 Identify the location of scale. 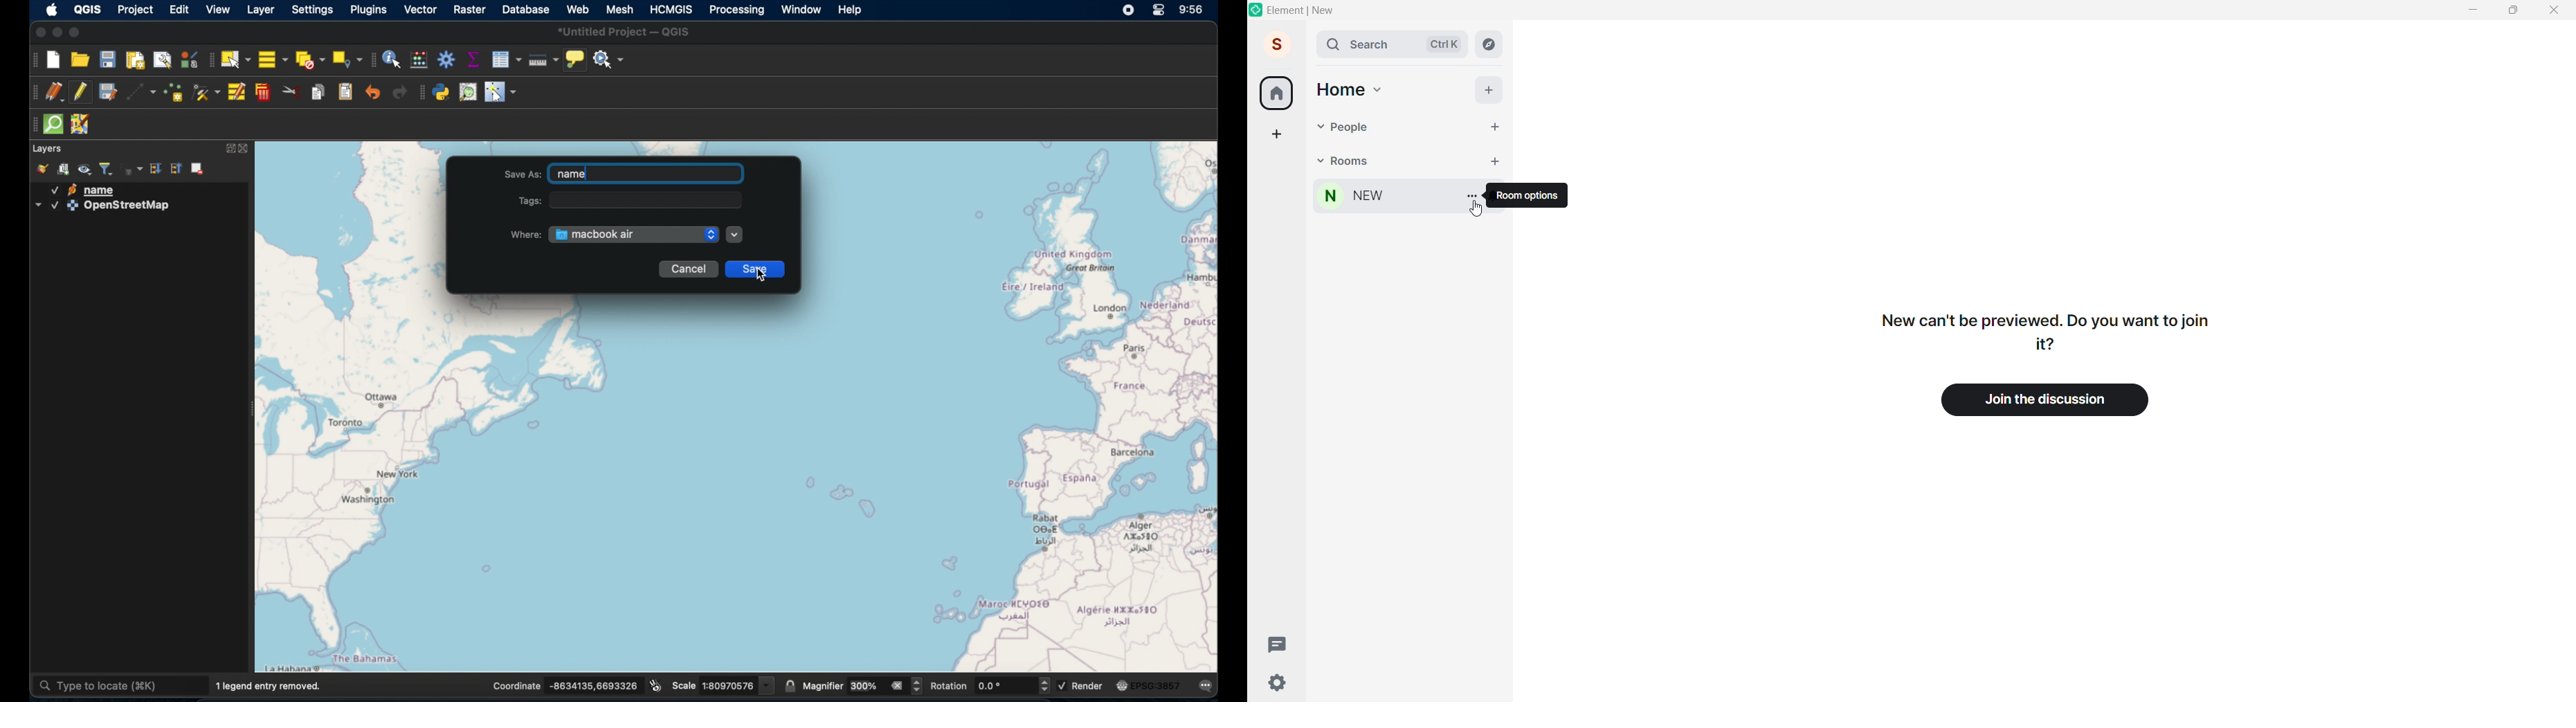
(725, 684).